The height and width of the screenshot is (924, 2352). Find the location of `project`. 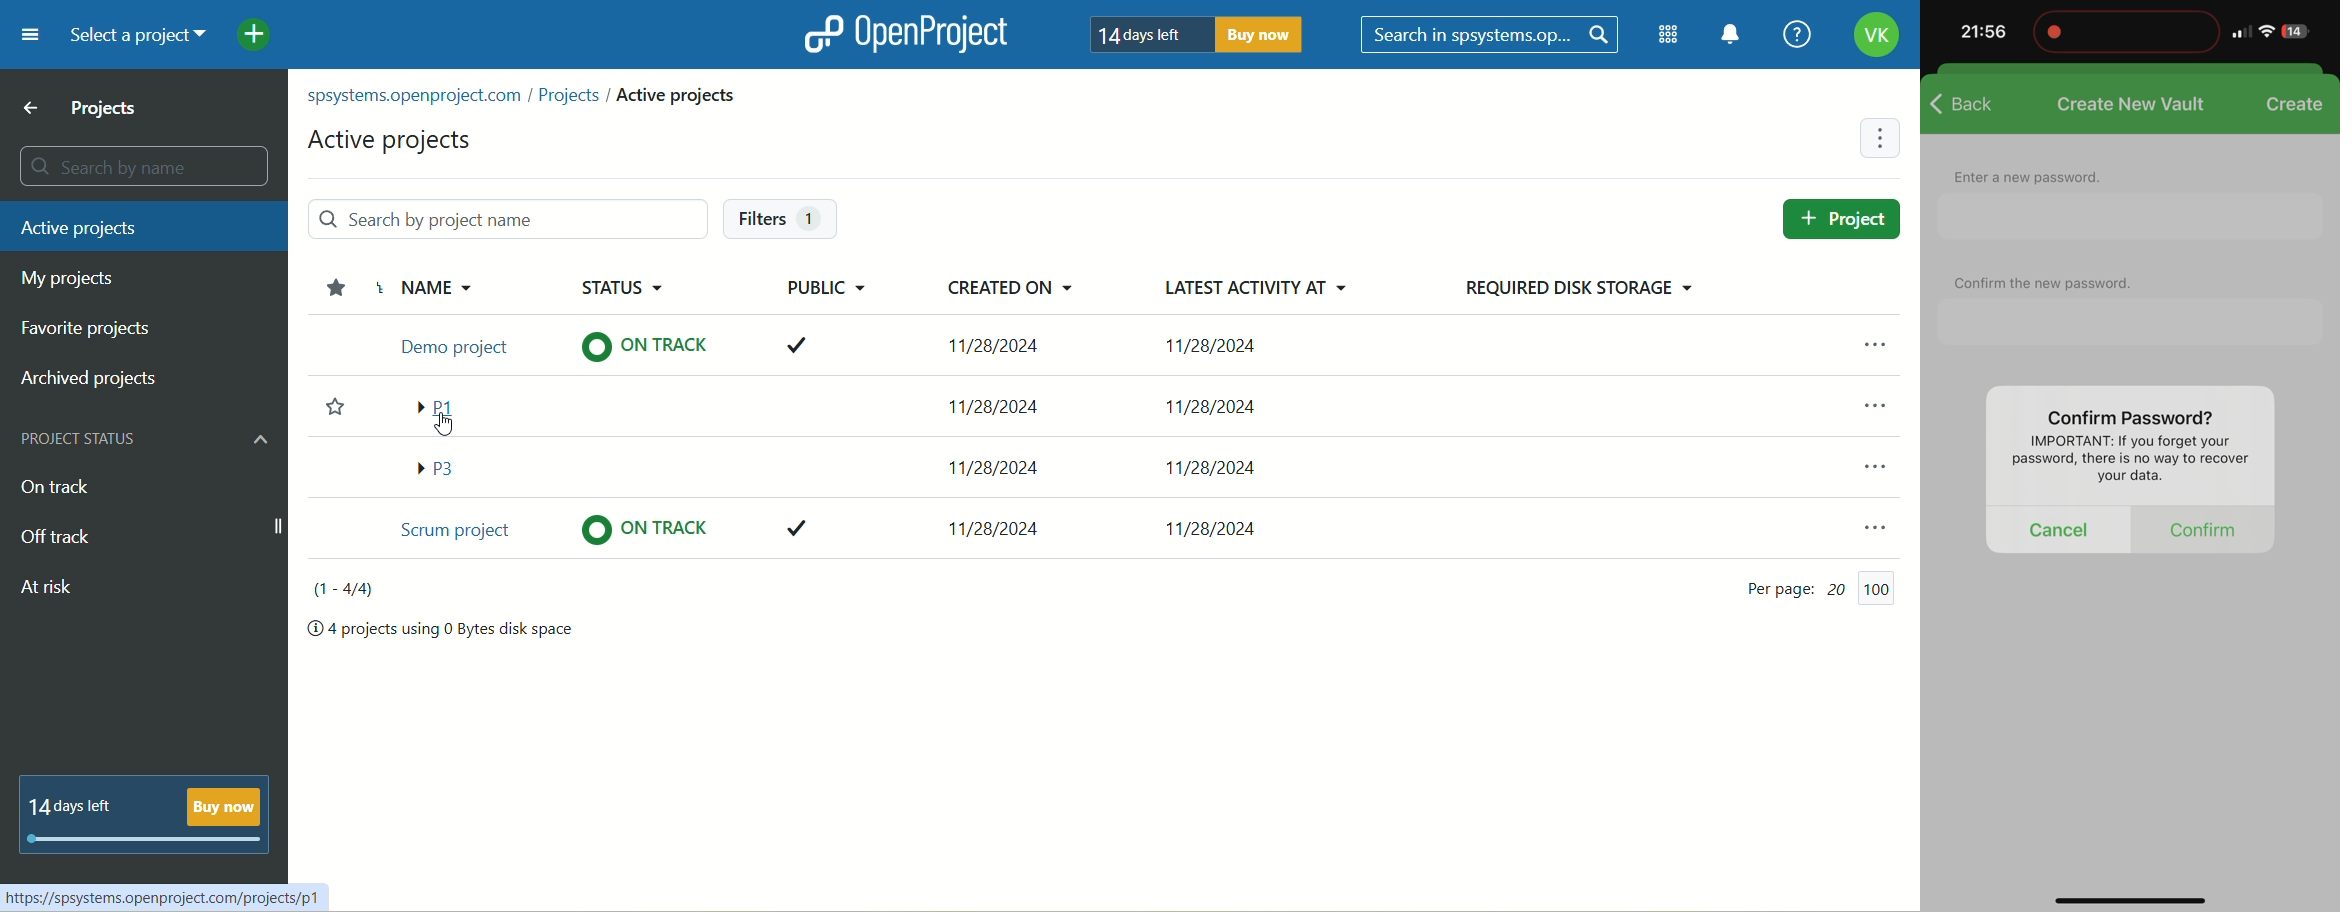

project is located at coordinates (1845, 218).